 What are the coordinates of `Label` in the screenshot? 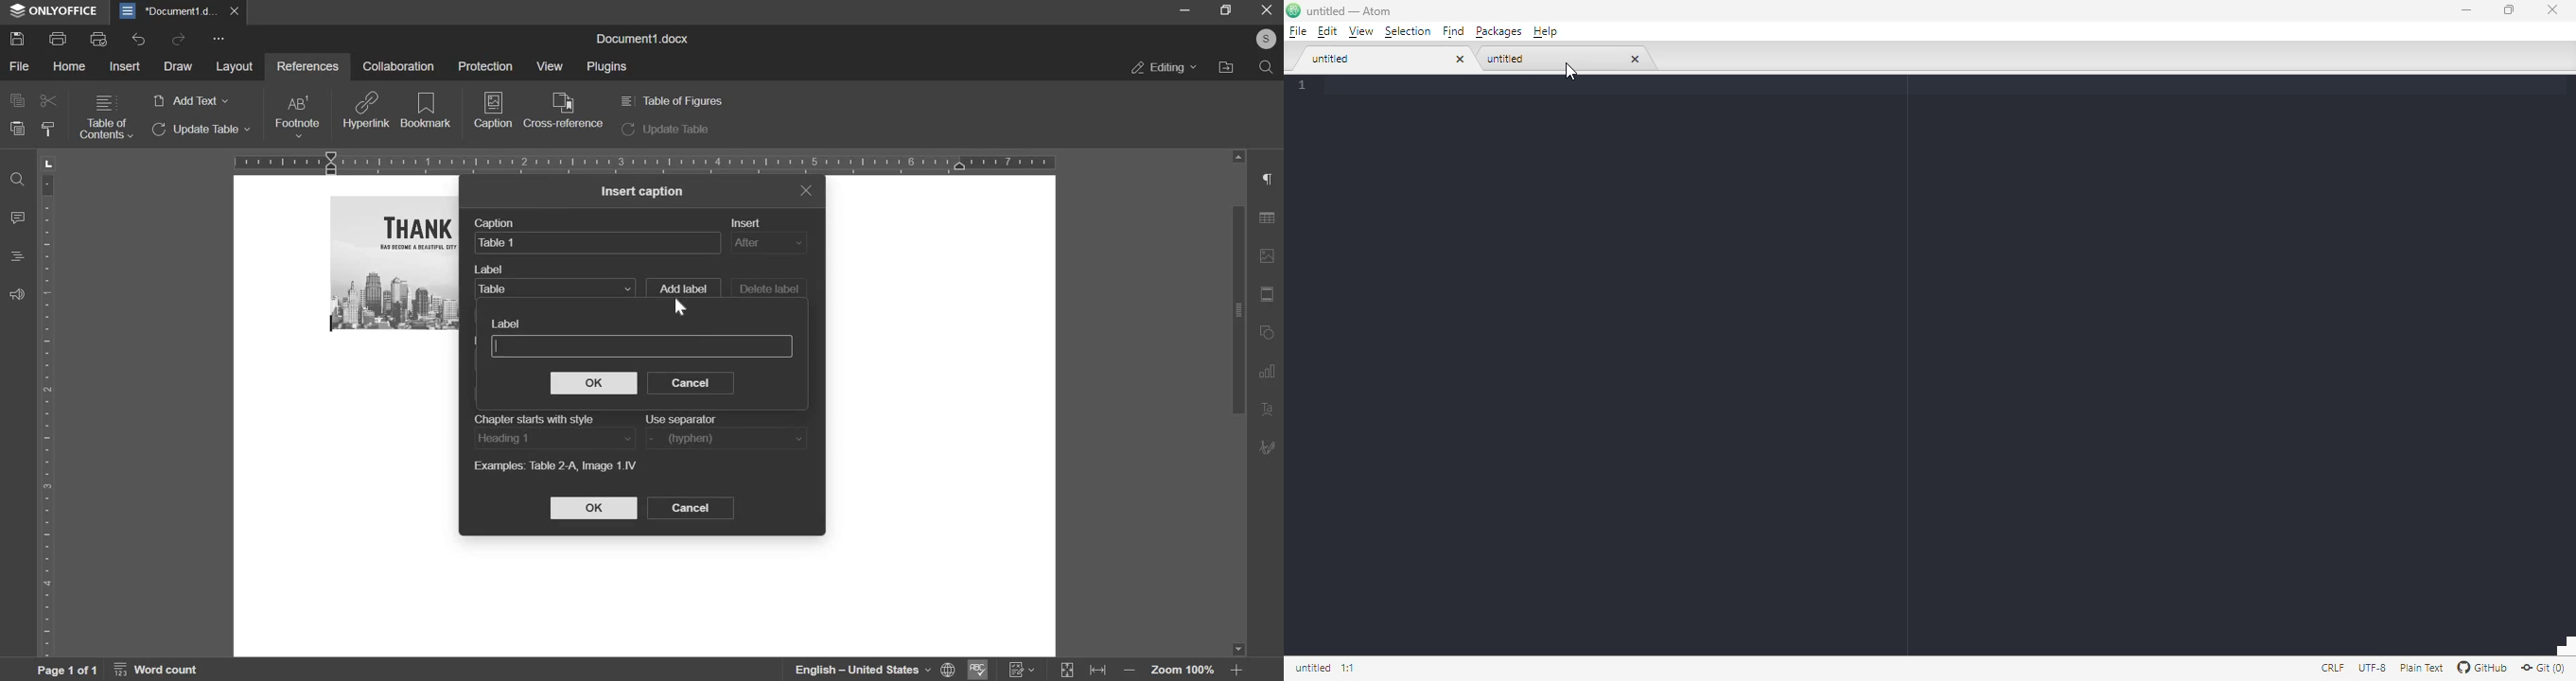 It's located at (490, 268).